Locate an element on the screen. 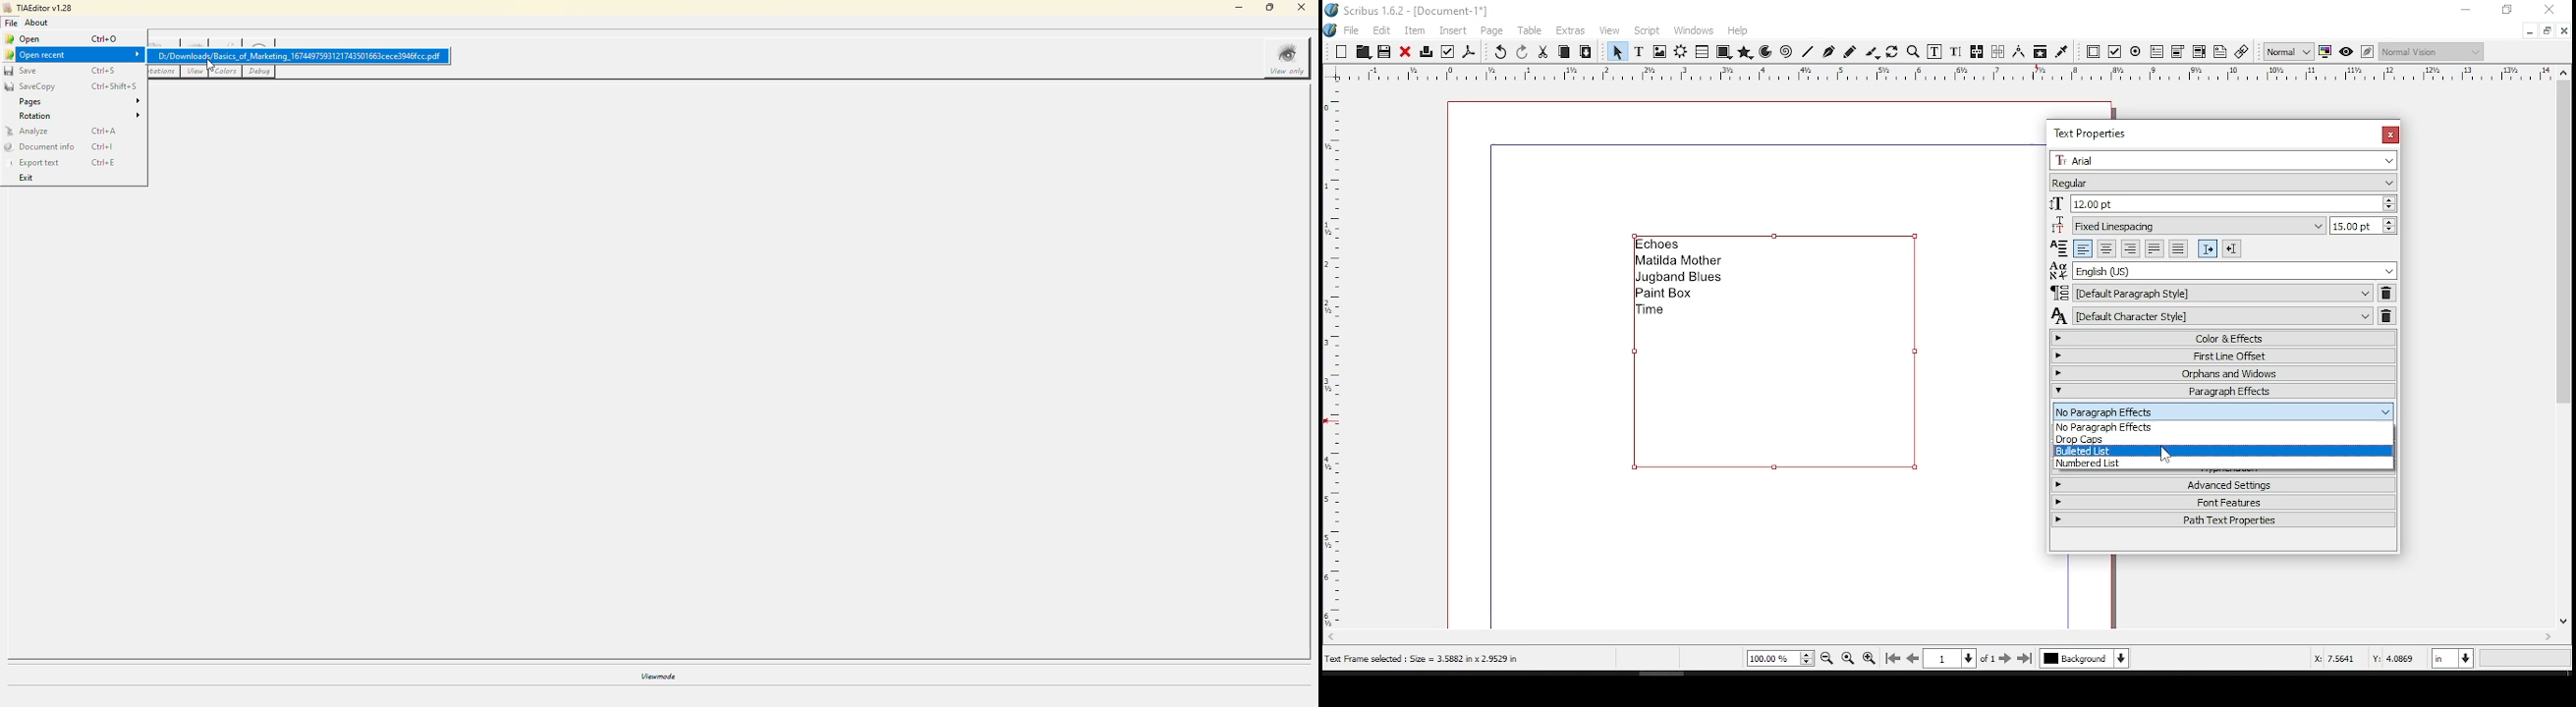 The width and height of the screenshot is (2576, 728). print is located at coordinates (1428, 50).